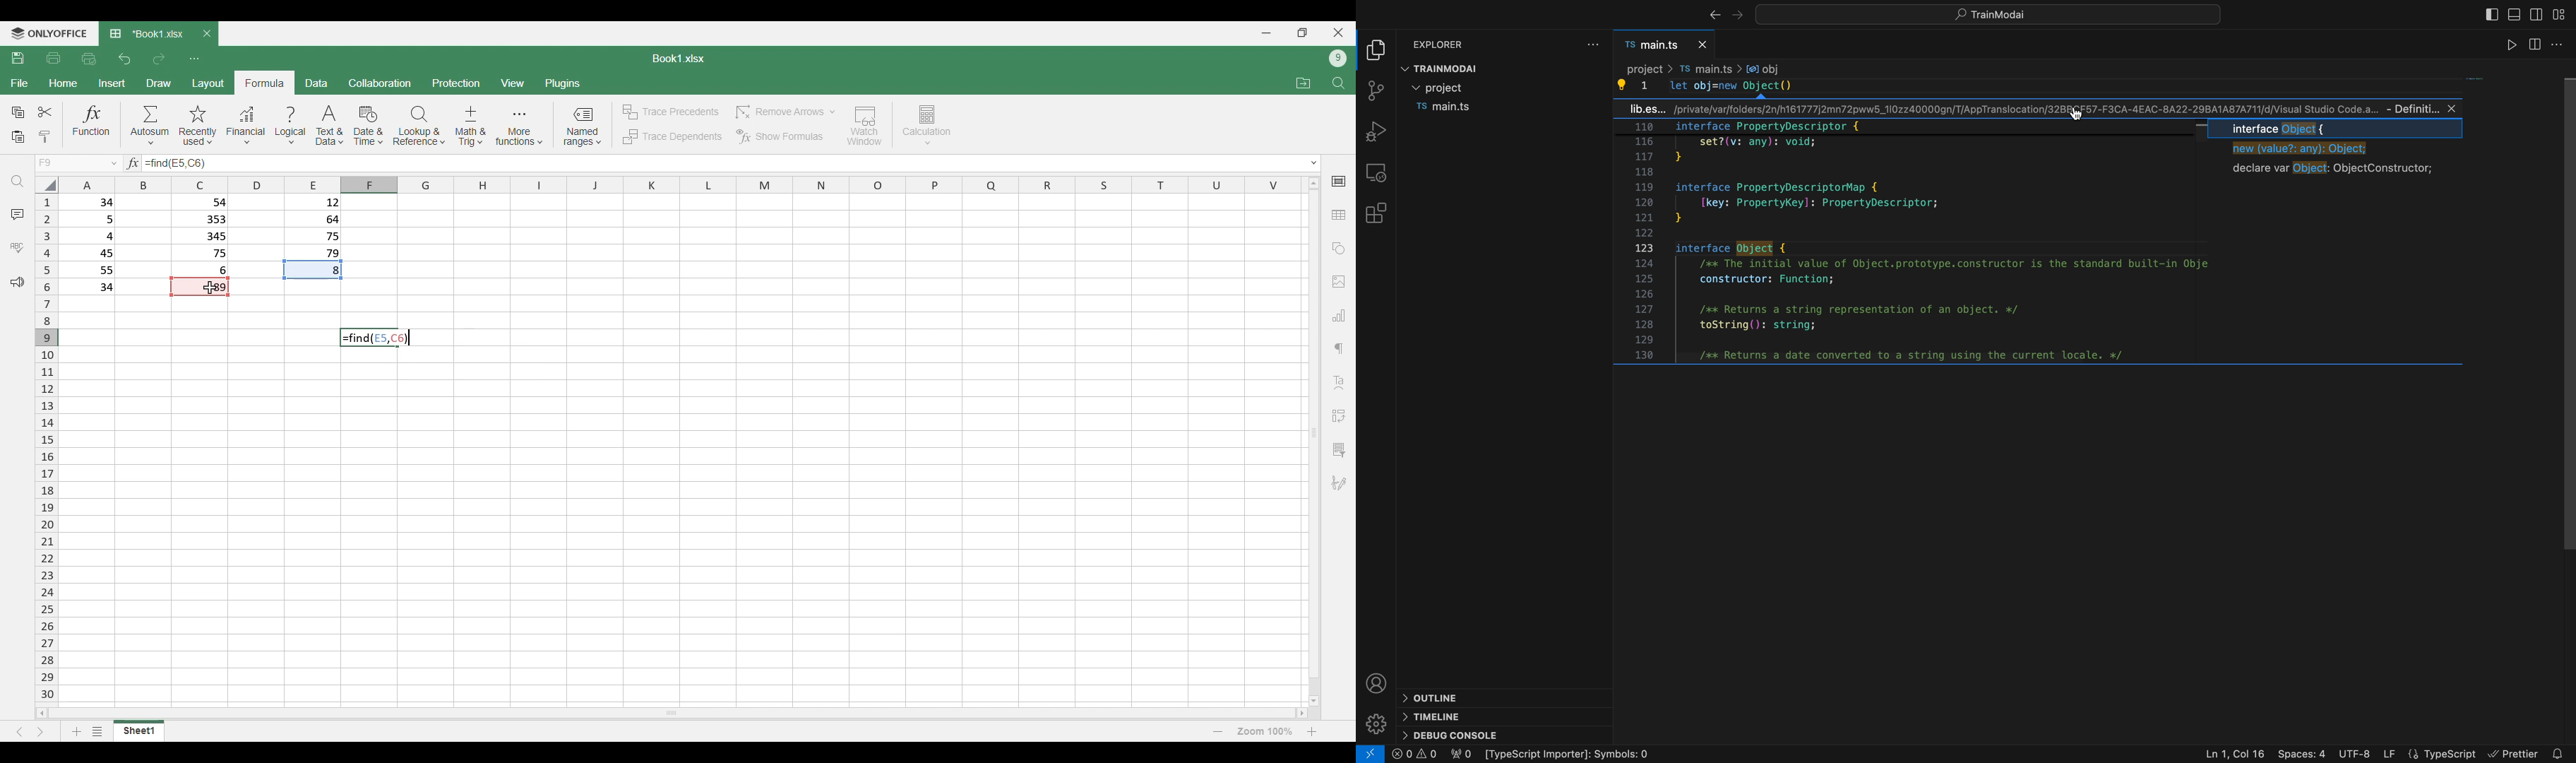  What do you see at coordinates (314, 271) in the screenshot?
I see `Indicates cell has been used in function` at bounding box center [314, 271].